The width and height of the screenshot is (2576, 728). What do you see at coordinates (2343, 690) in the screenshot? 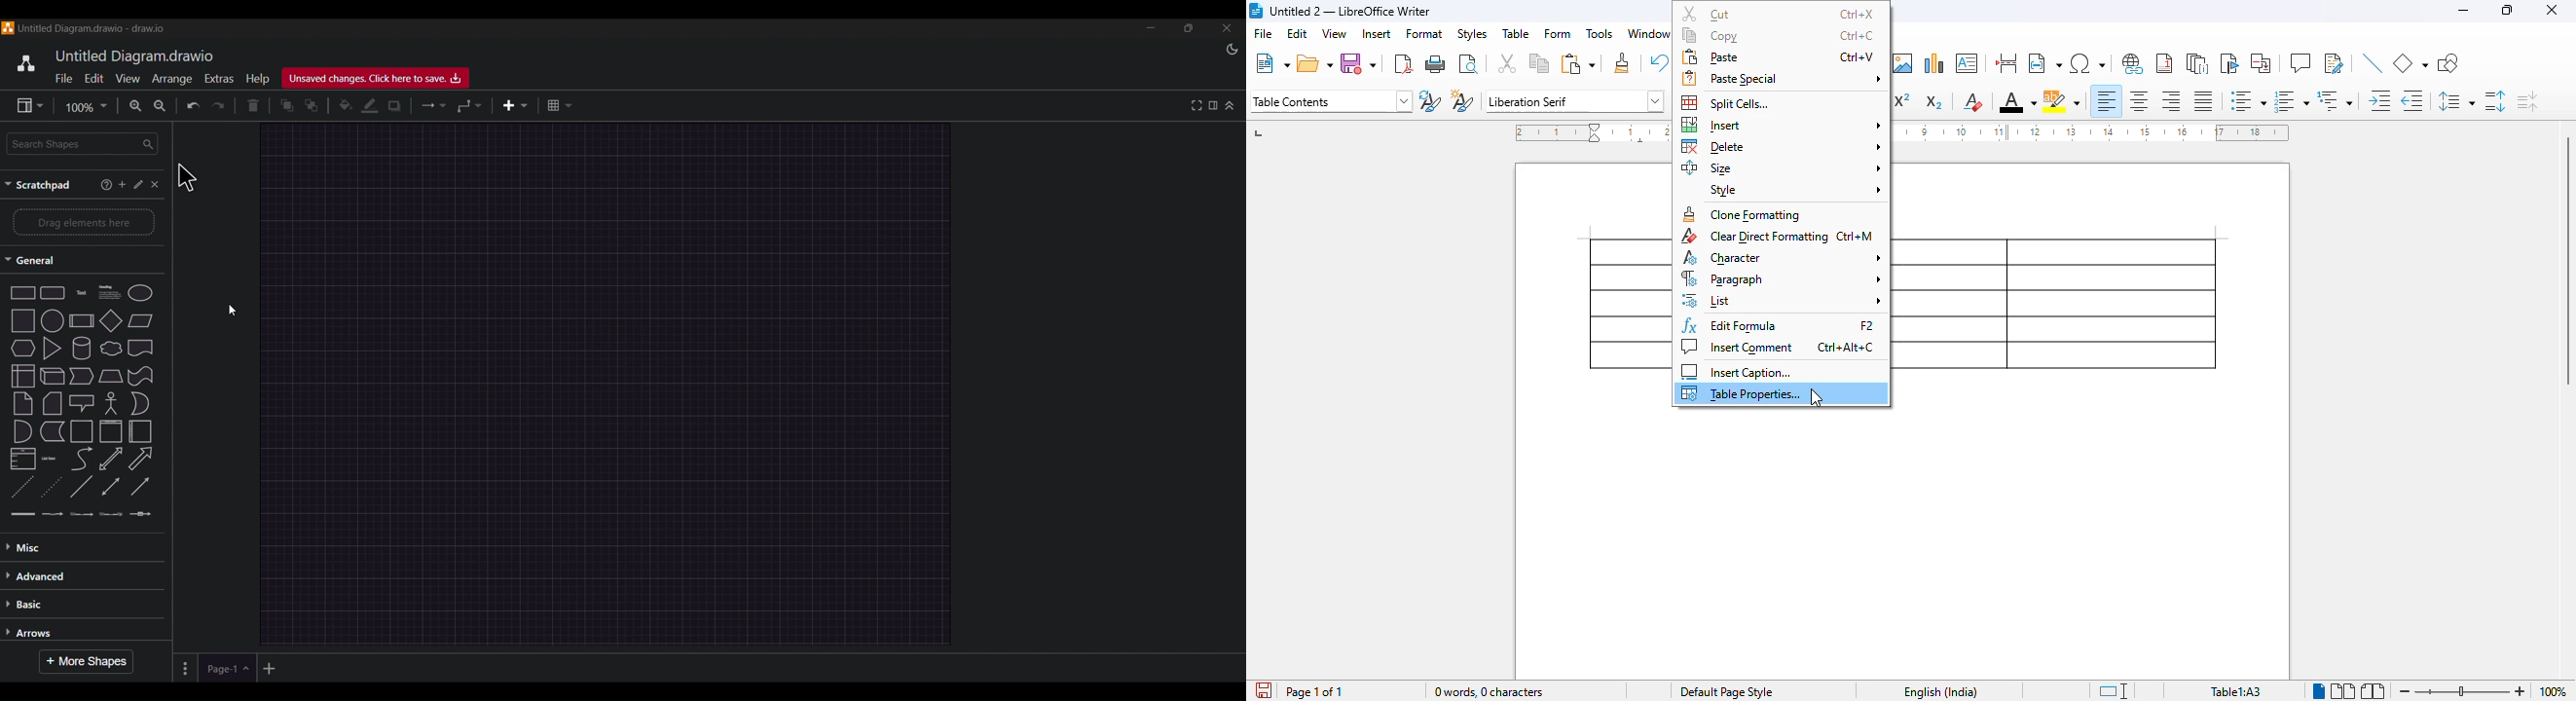
I see `multi-page view` at bounding box center [2343, 690].